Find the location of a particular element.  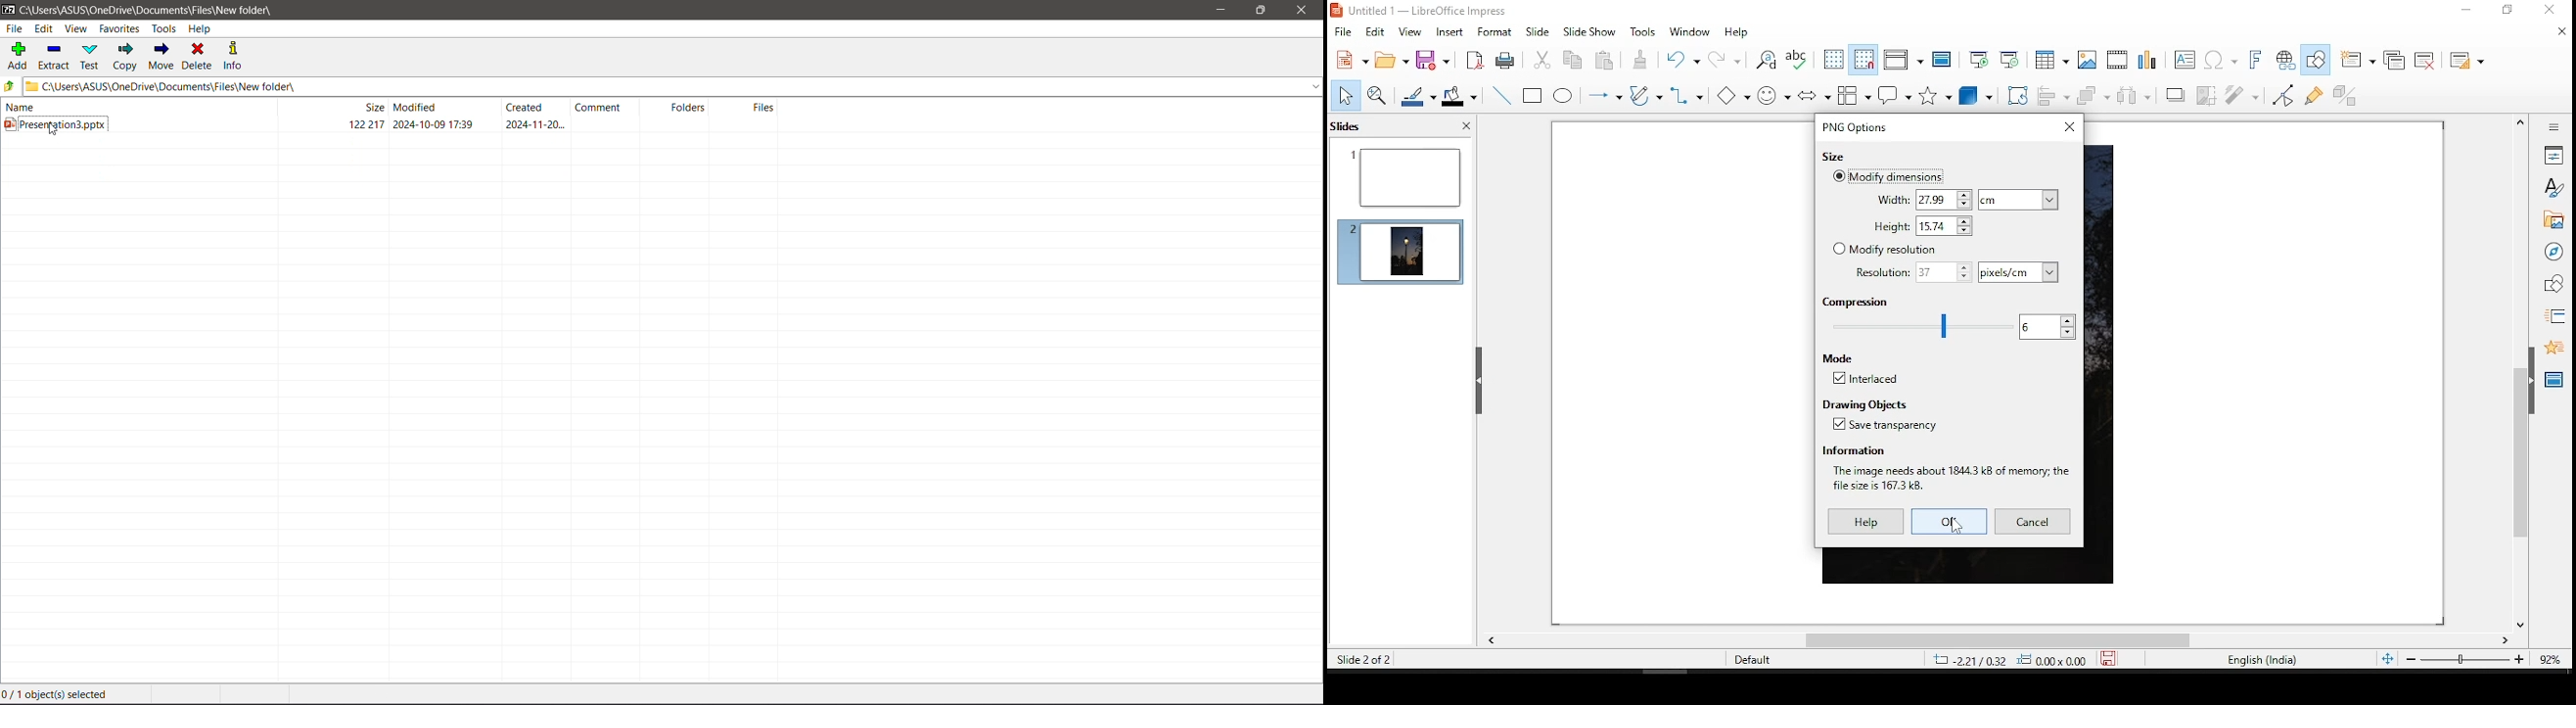

open is located at coordinates (1393, 59).